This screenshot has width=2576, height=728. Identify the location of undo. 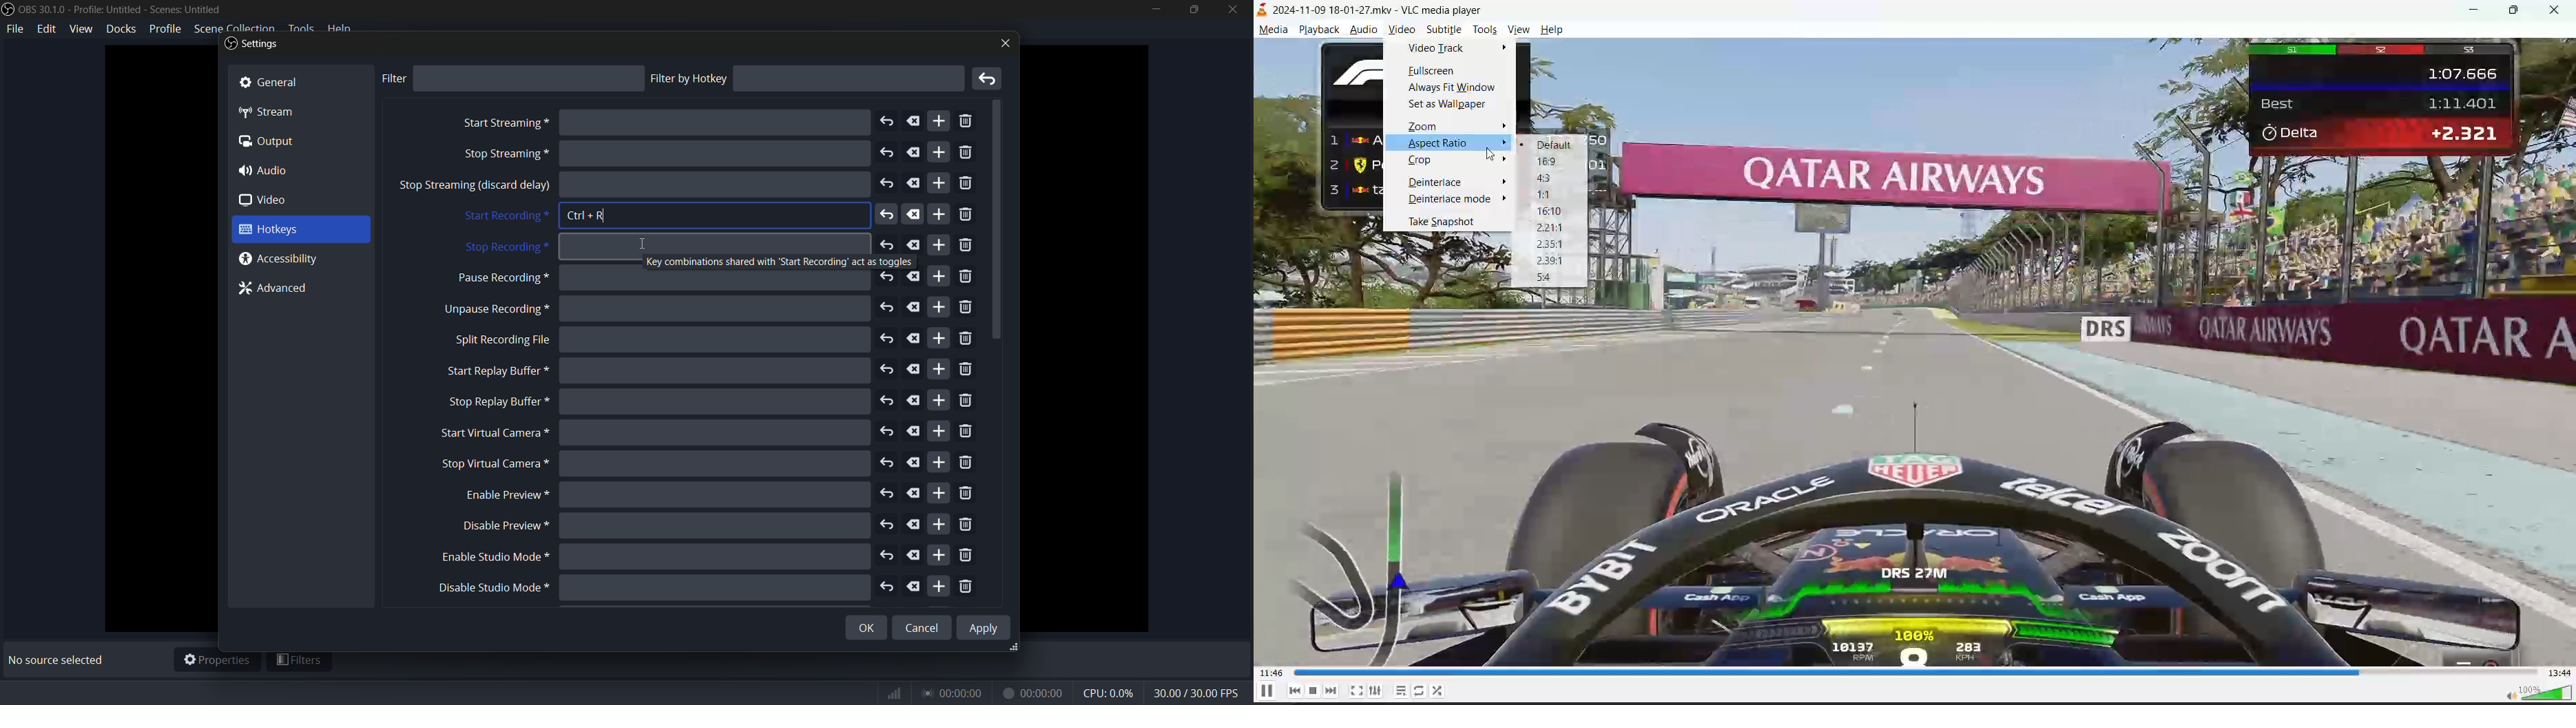
(887, 184).